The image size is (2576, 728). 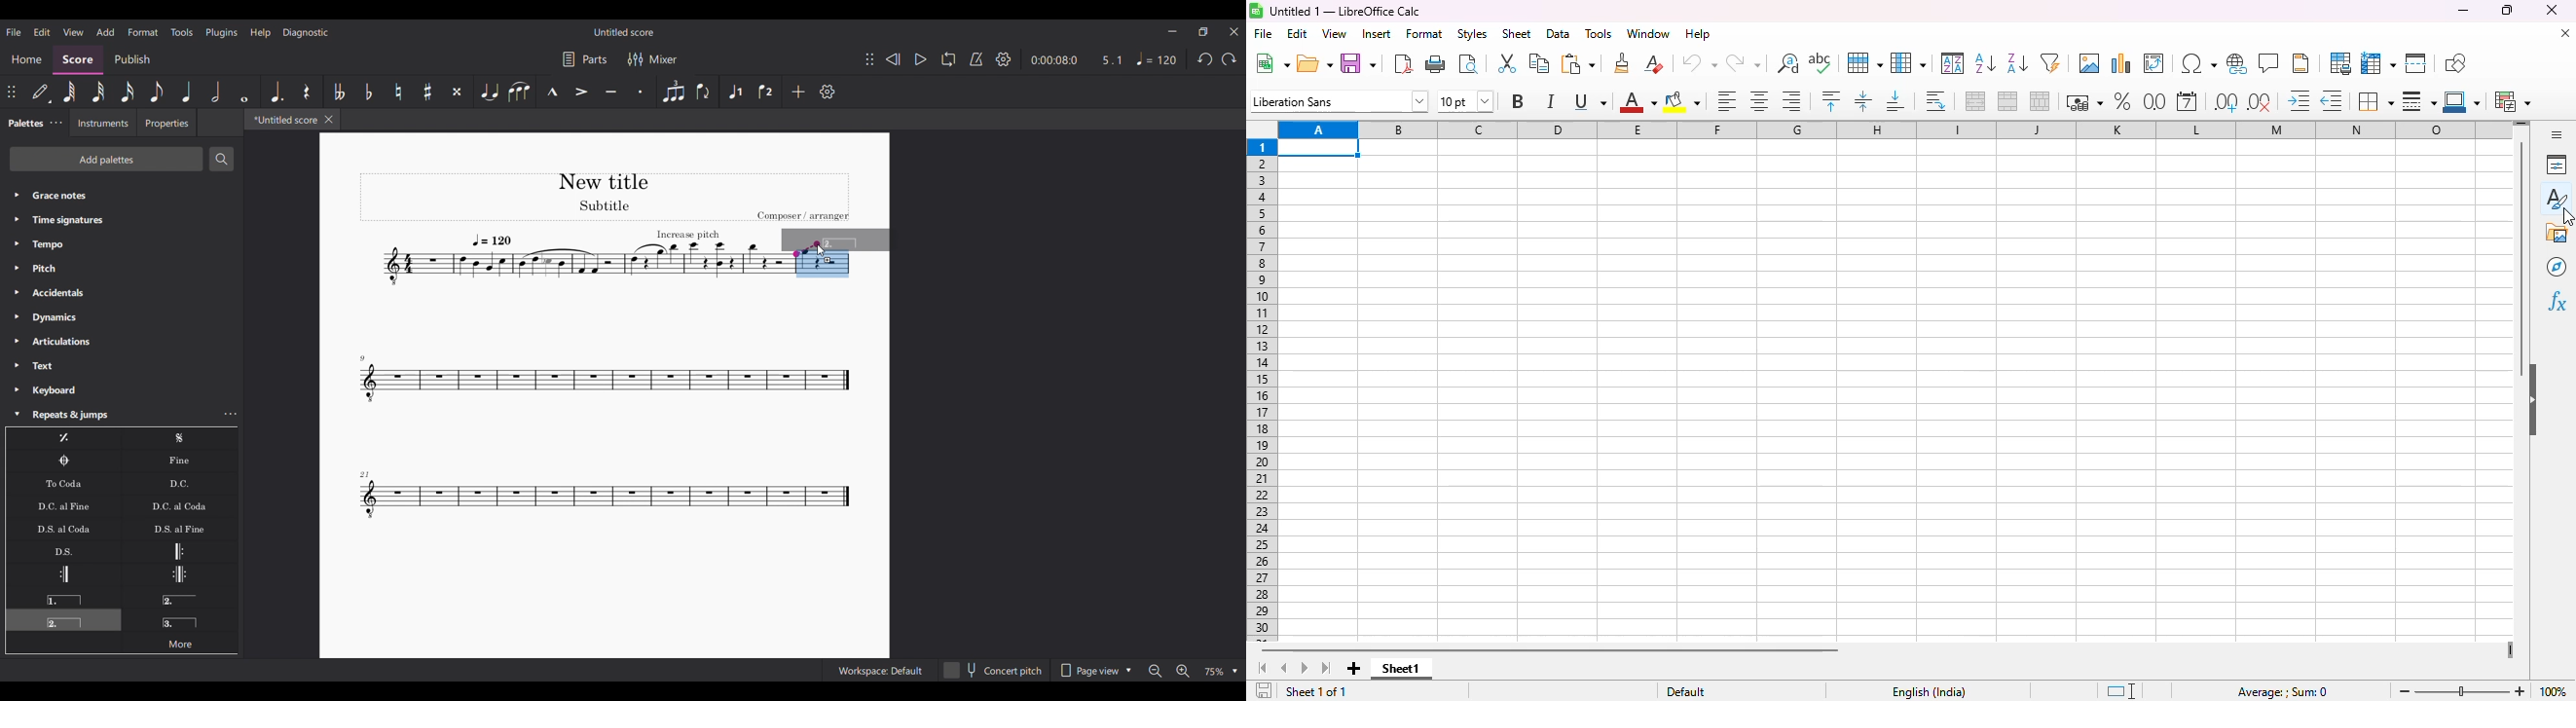 What do you see at coordinates (2332, 100) in the screenshot?
I see `delete decimal` at bounding box center [2332, 100].